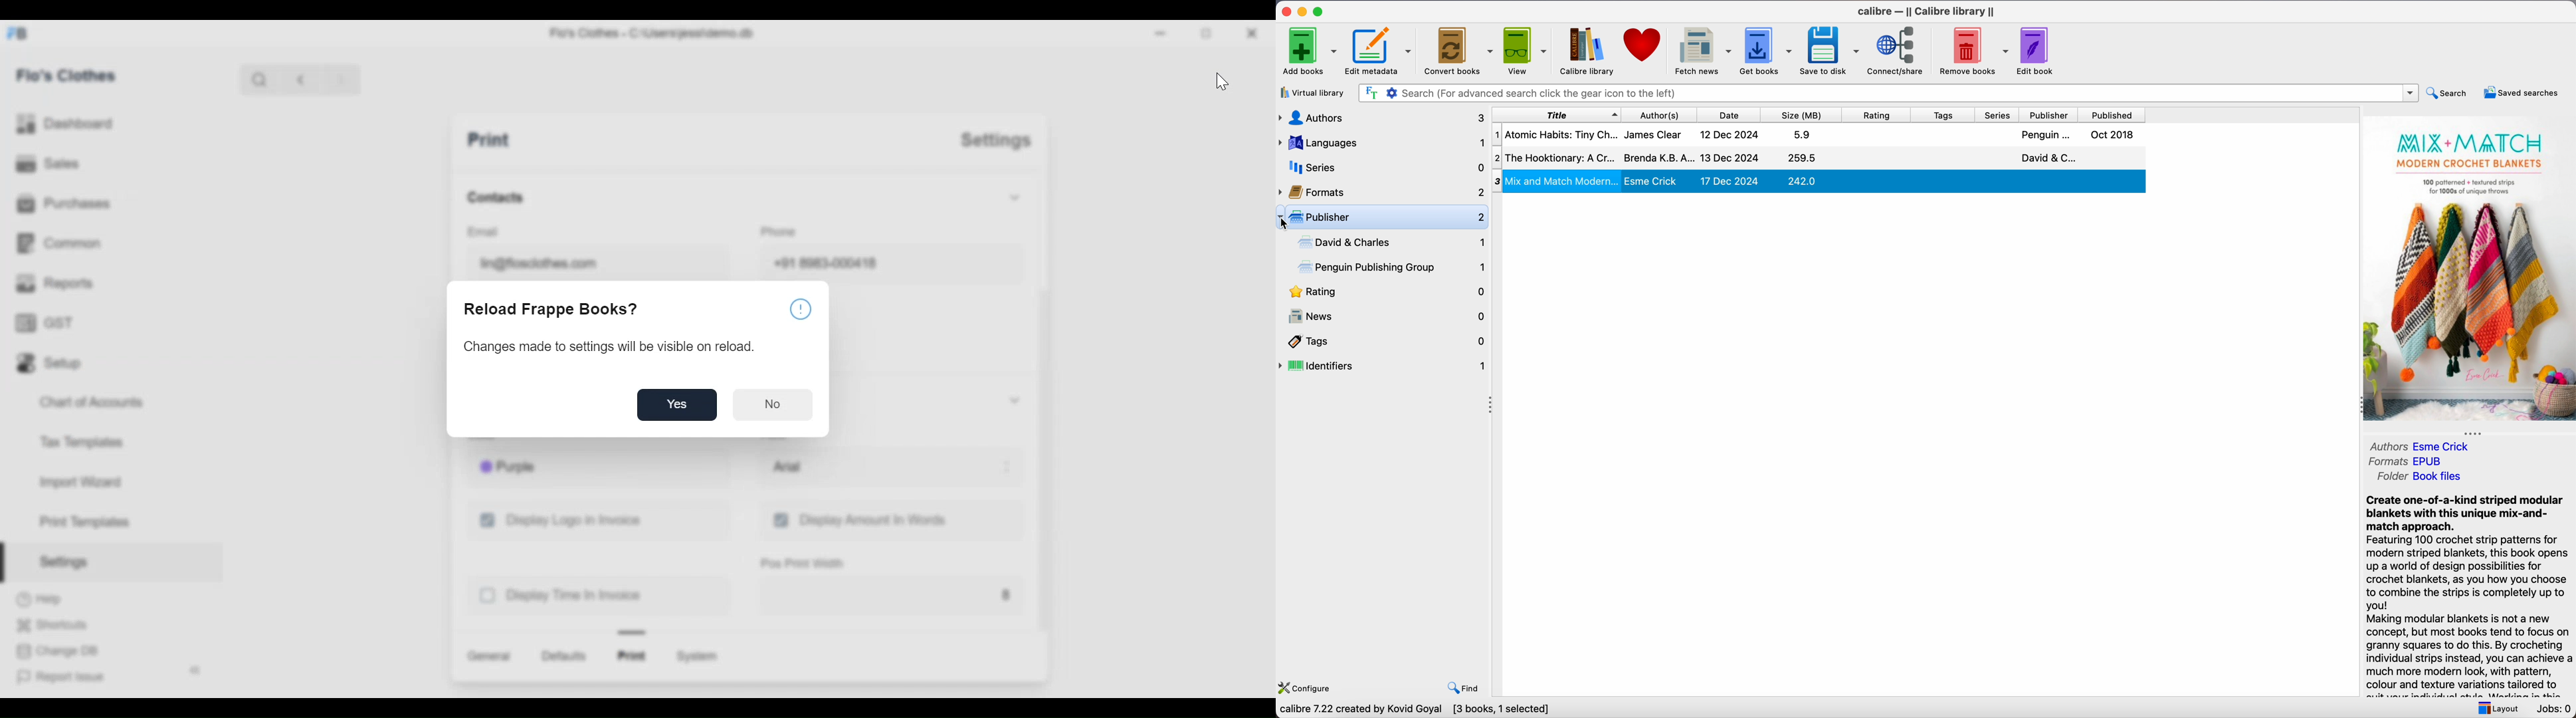 The image size is (2576, 728). I want to click on help, so click(800, 310).